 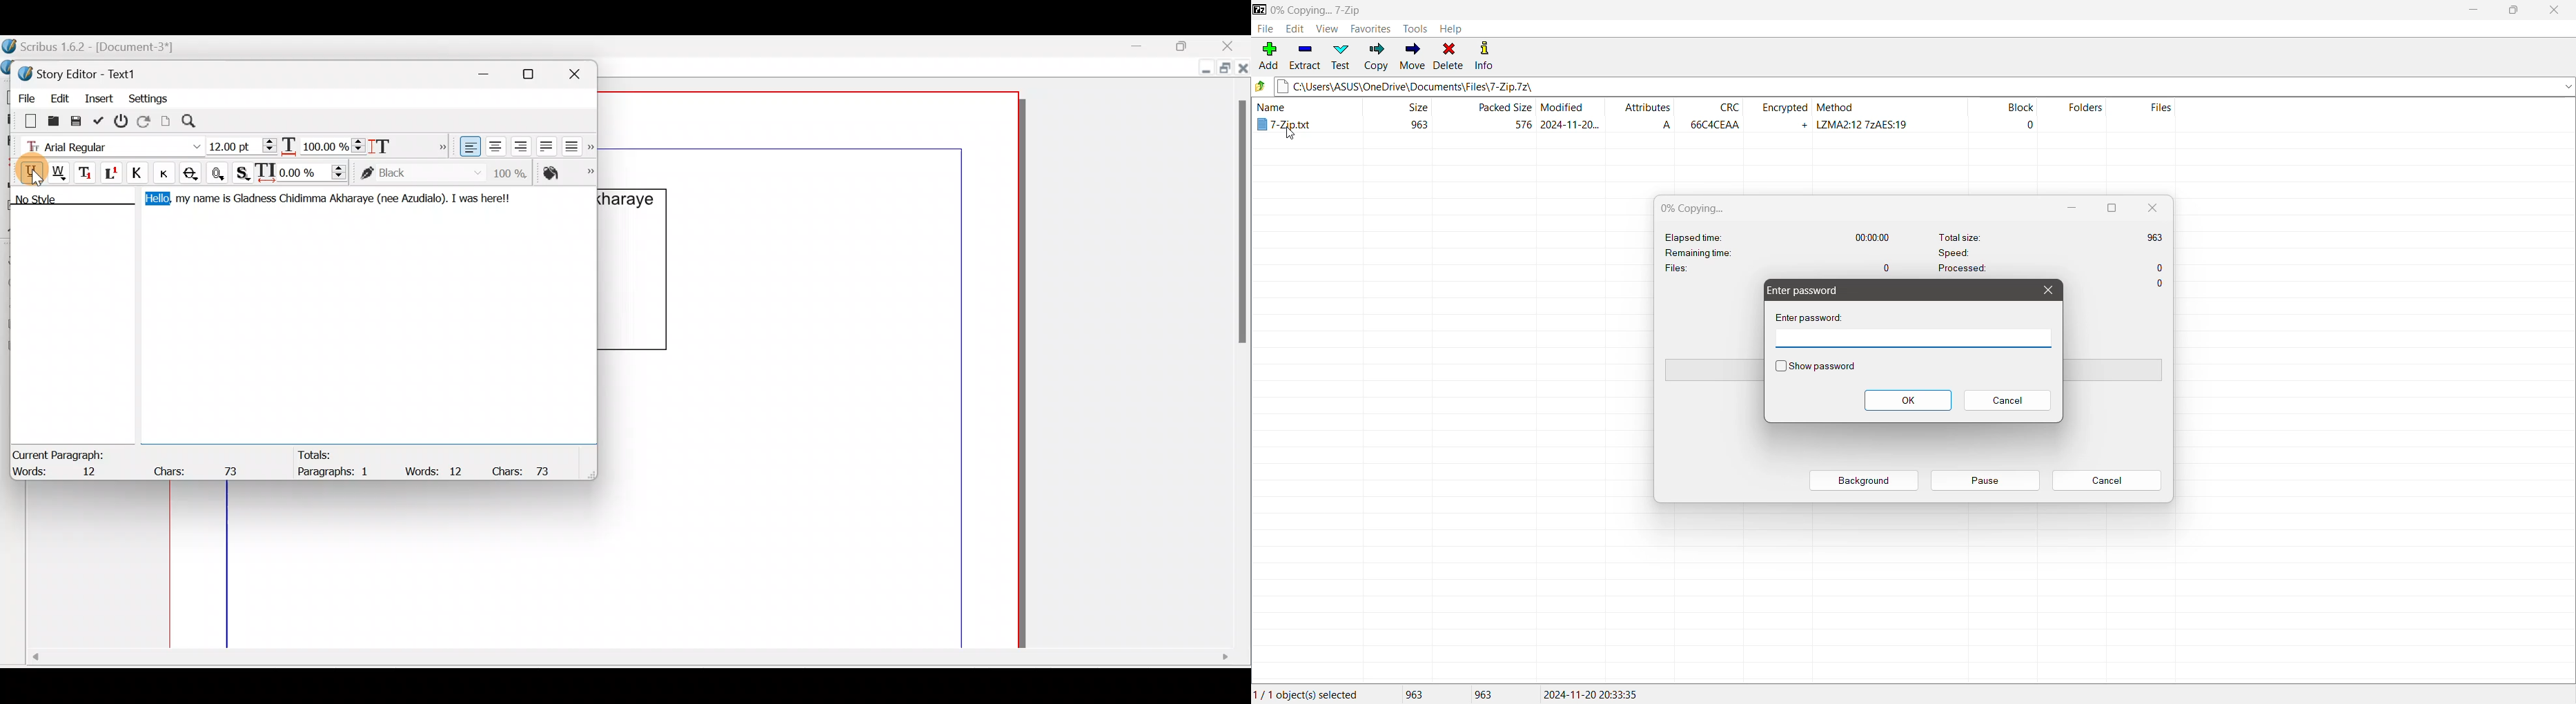 What do you see at coordinates (545, 144) in the screenshot?
I see `Align text justified` at bounding box center [545, 144].